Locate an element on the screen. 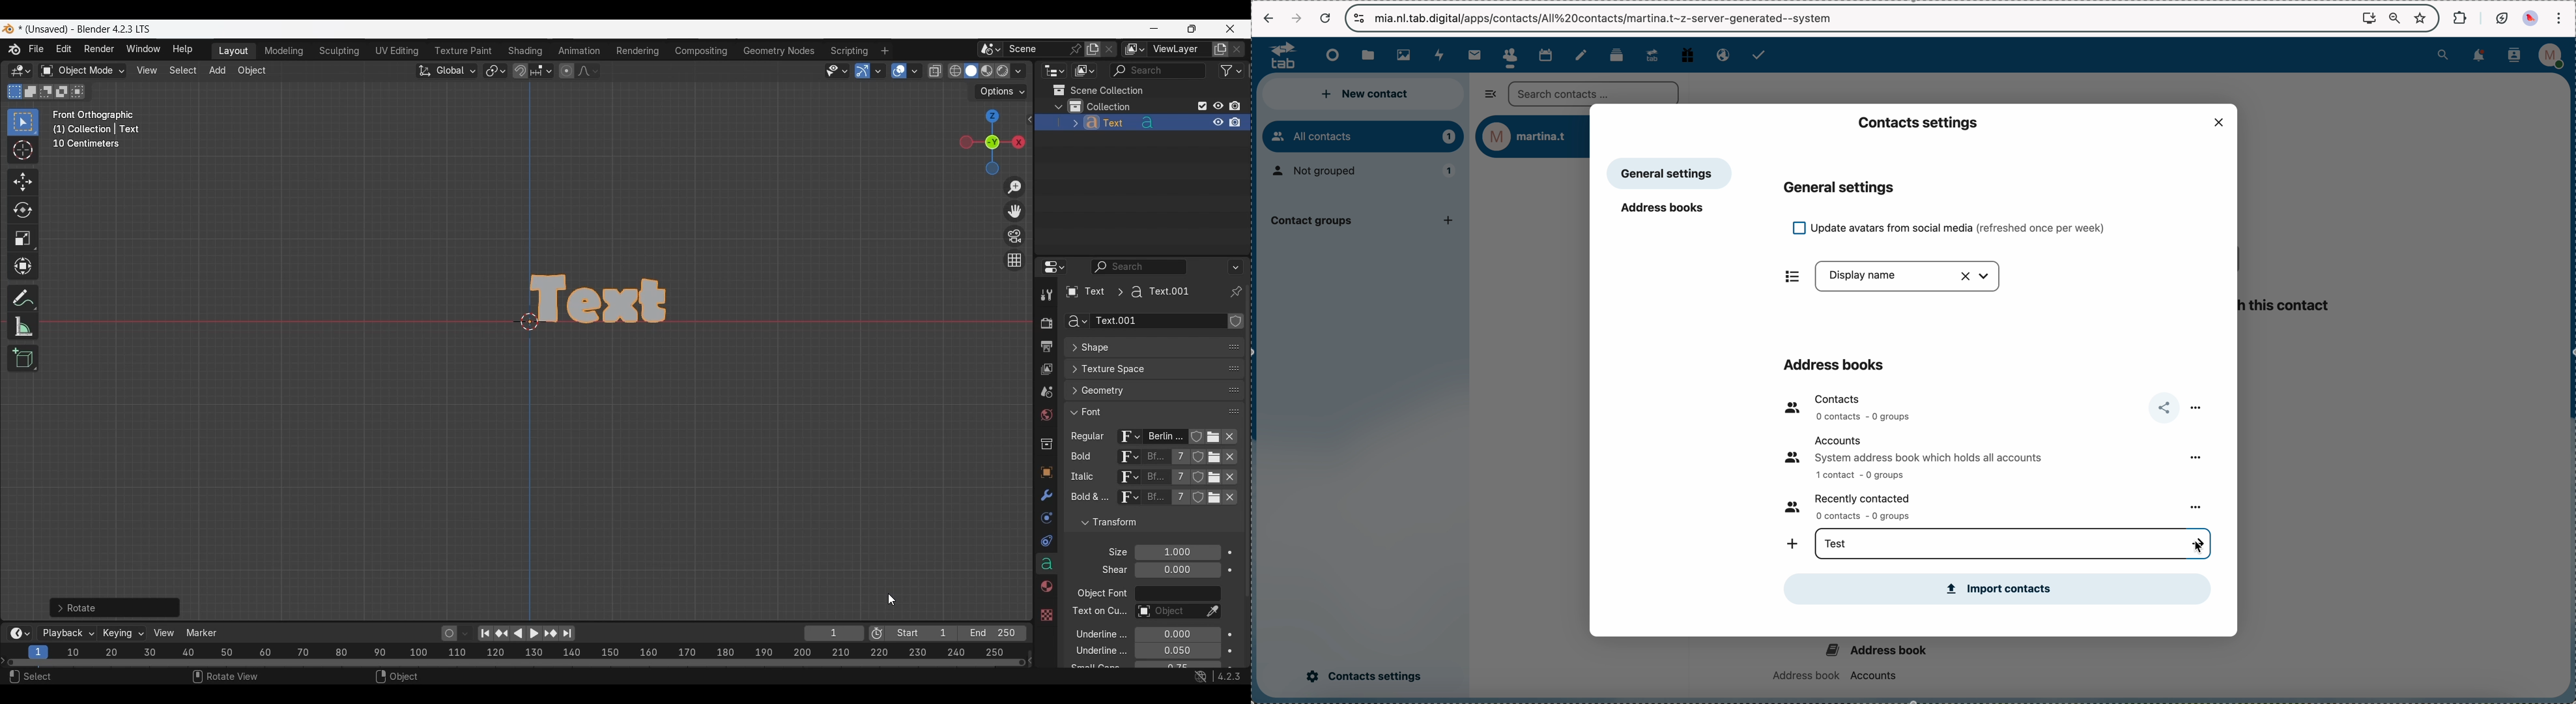  cursor is located at coordinates (2199, 542).